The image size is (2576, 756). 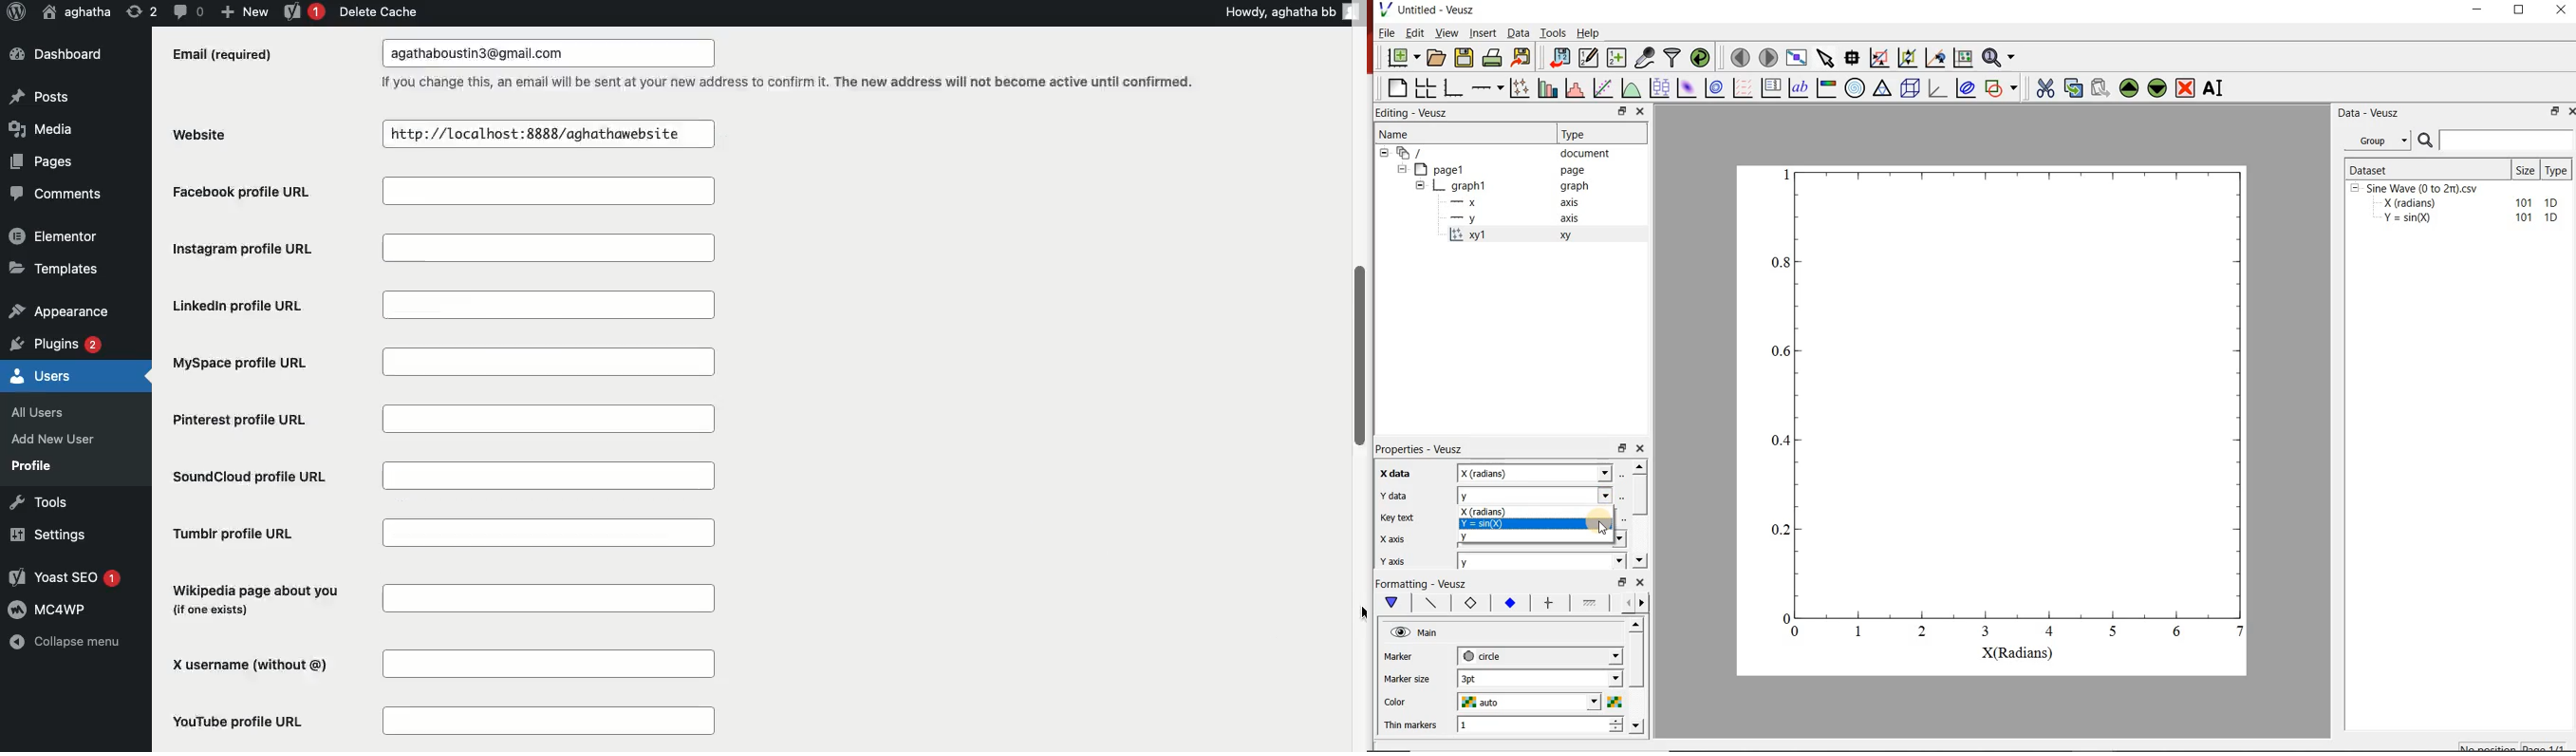 What do you see at coordinates (1879, 56) in the screenshot?
I see `click or draw rectangle` at bounding box center [1879, 56].